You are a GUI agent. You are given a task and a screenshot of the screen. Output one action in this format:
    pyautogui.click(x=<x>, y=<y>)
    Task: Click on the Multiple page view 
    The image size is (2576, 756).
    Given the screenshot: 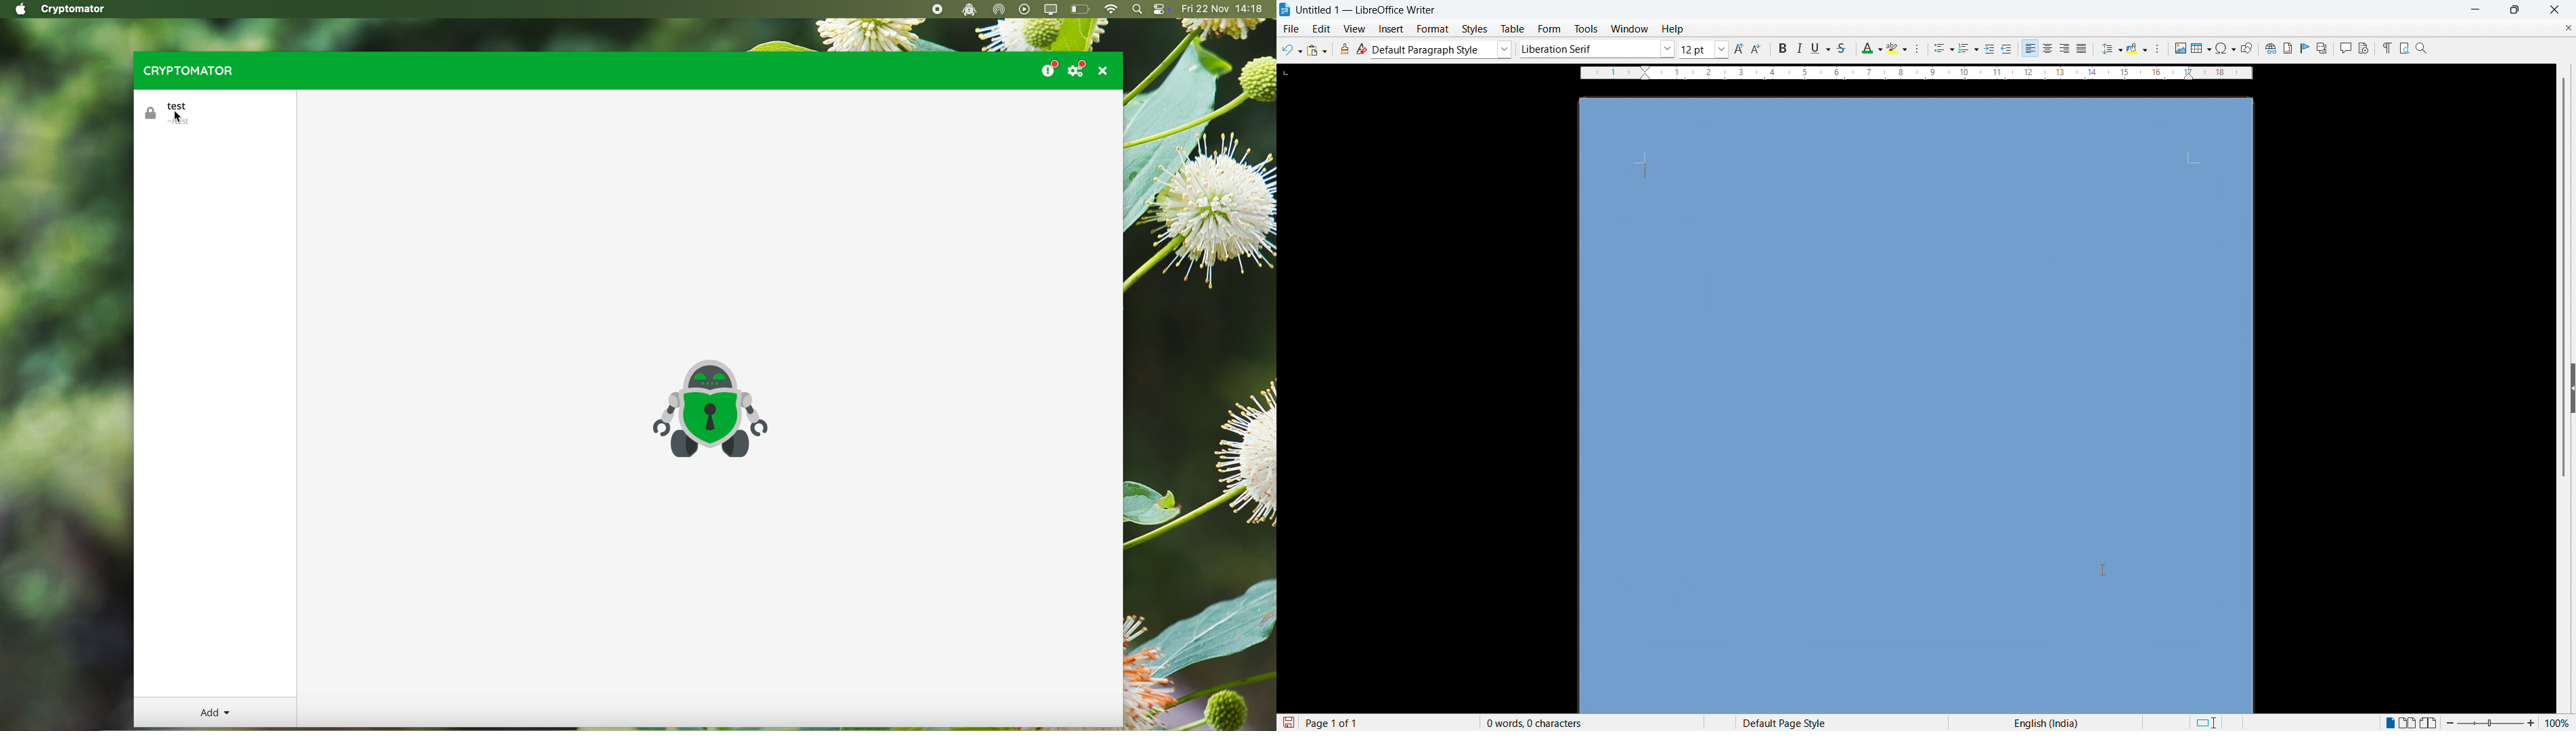 What is the action you would take?
    pyautogui.click(x=2409, y=722)
    